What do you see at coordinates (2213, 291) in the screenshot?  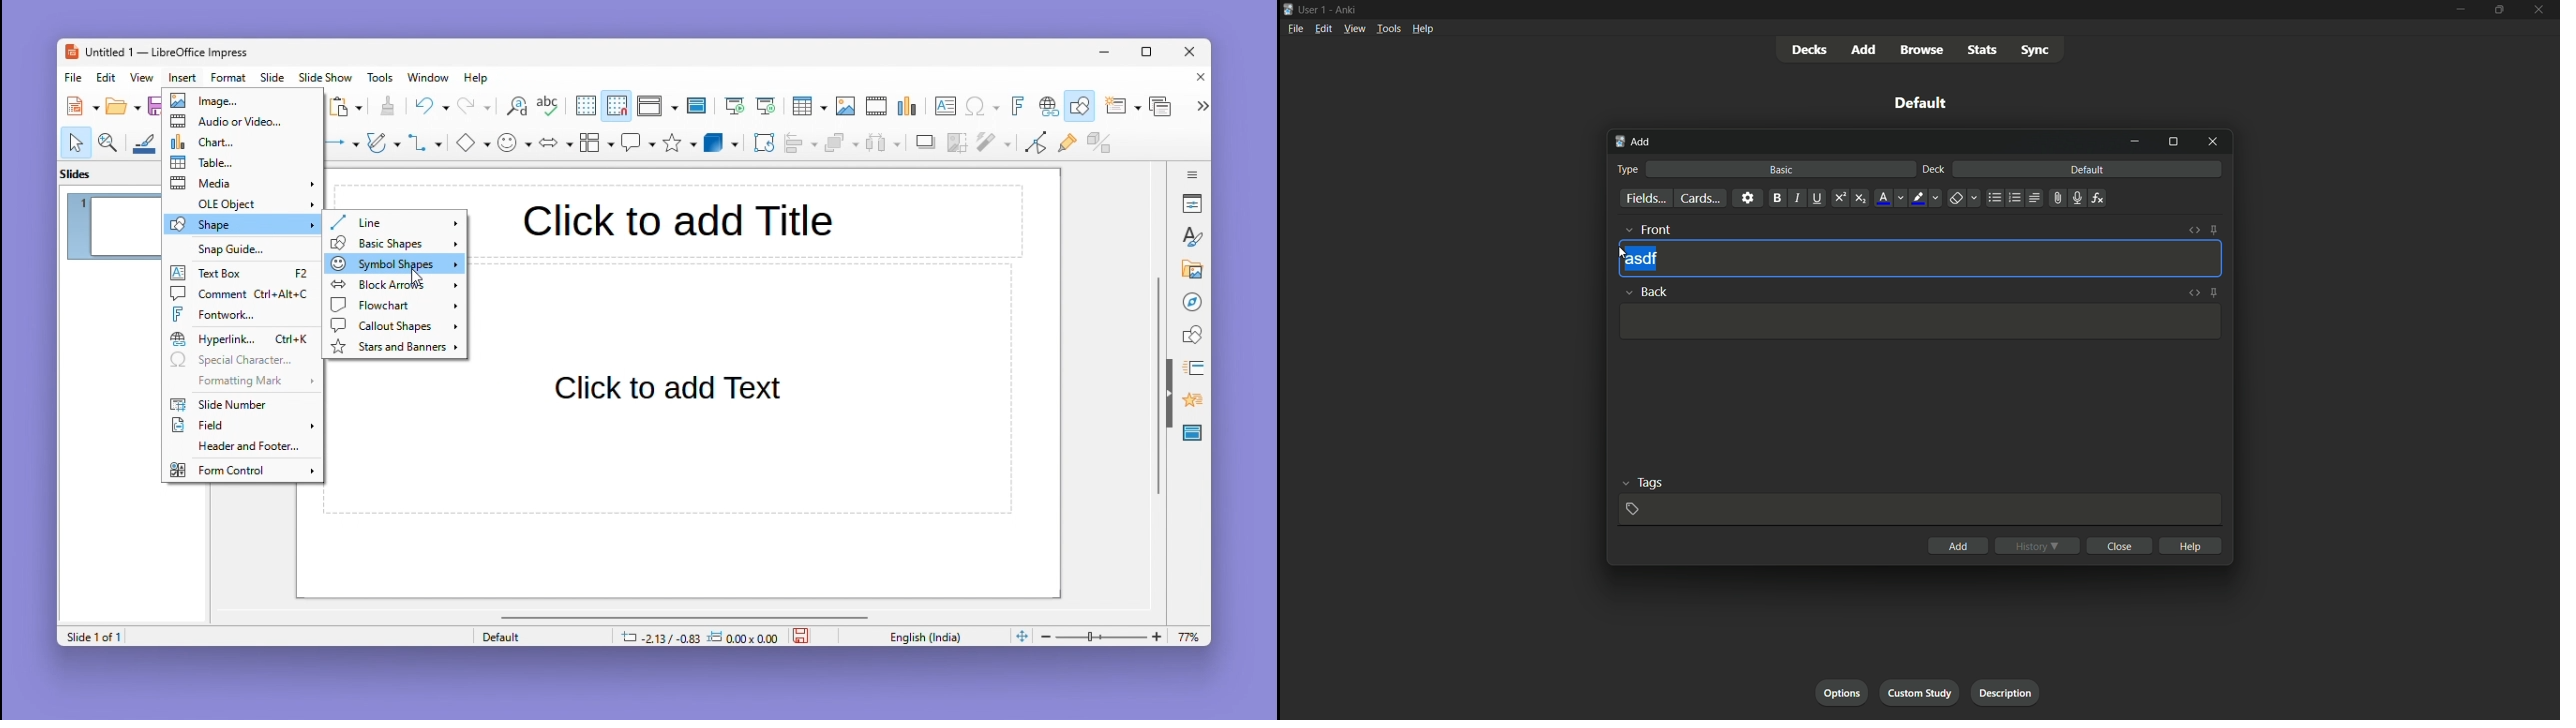 I see `toggle sticky` at bounding box center [2213, 291].